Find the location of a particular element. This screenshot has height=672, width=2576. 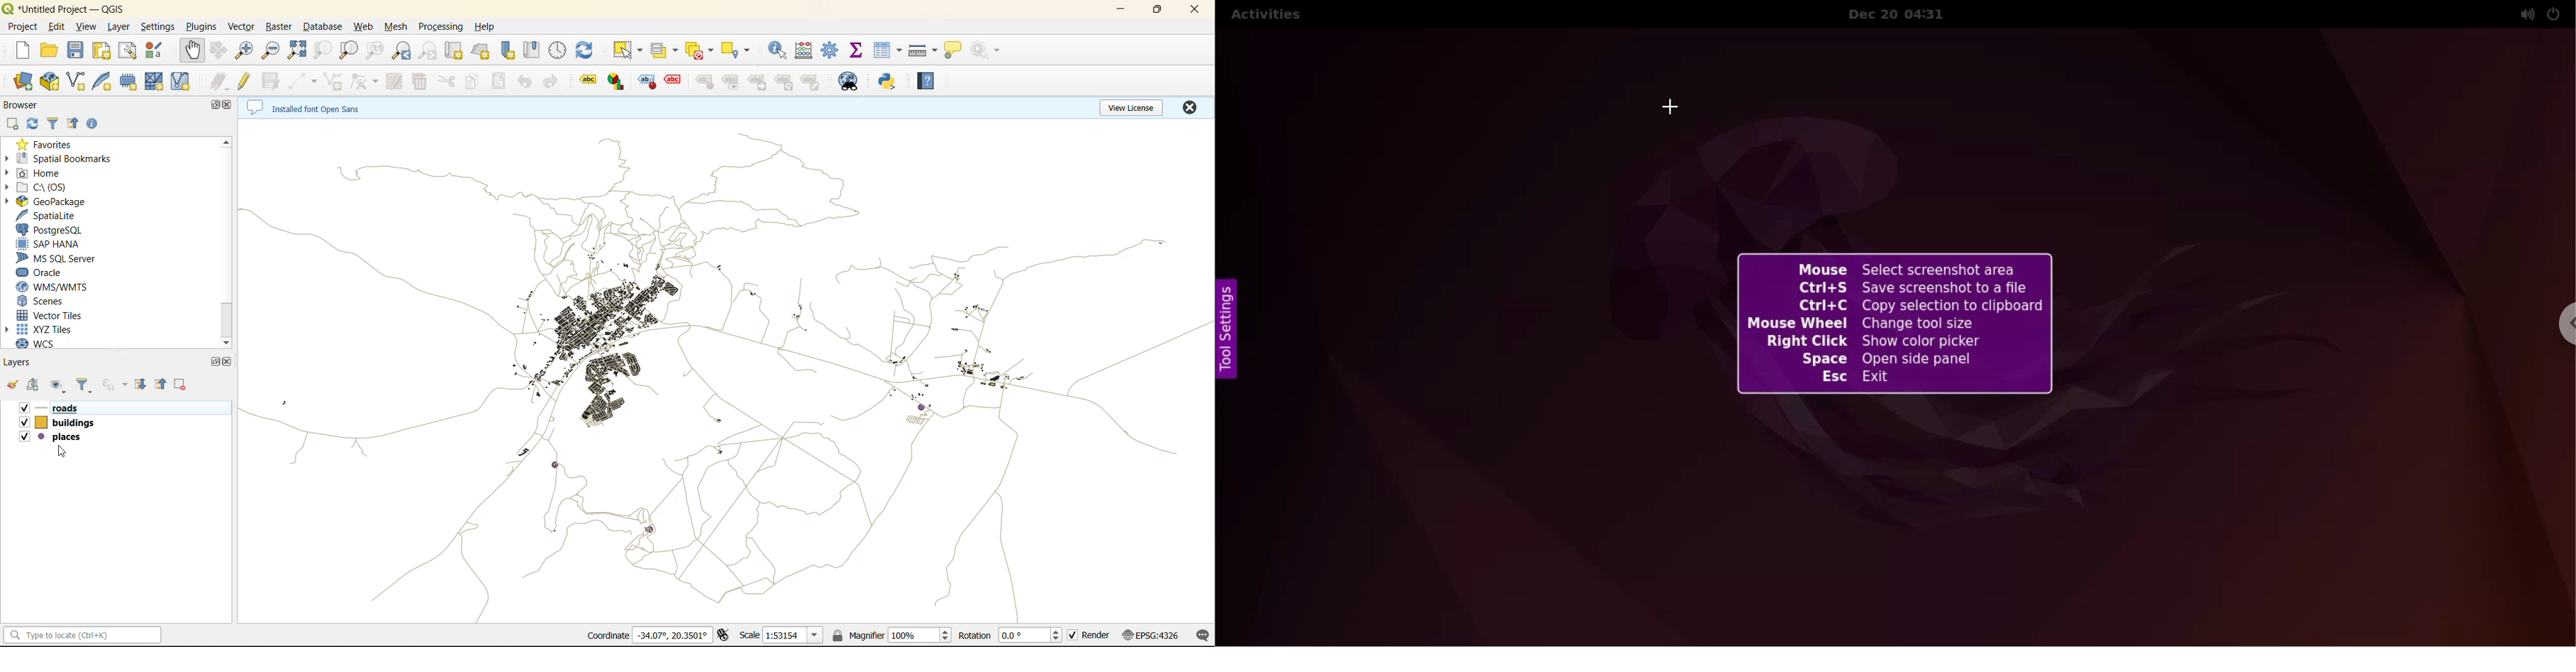

database is located at coordinates (323, 27).